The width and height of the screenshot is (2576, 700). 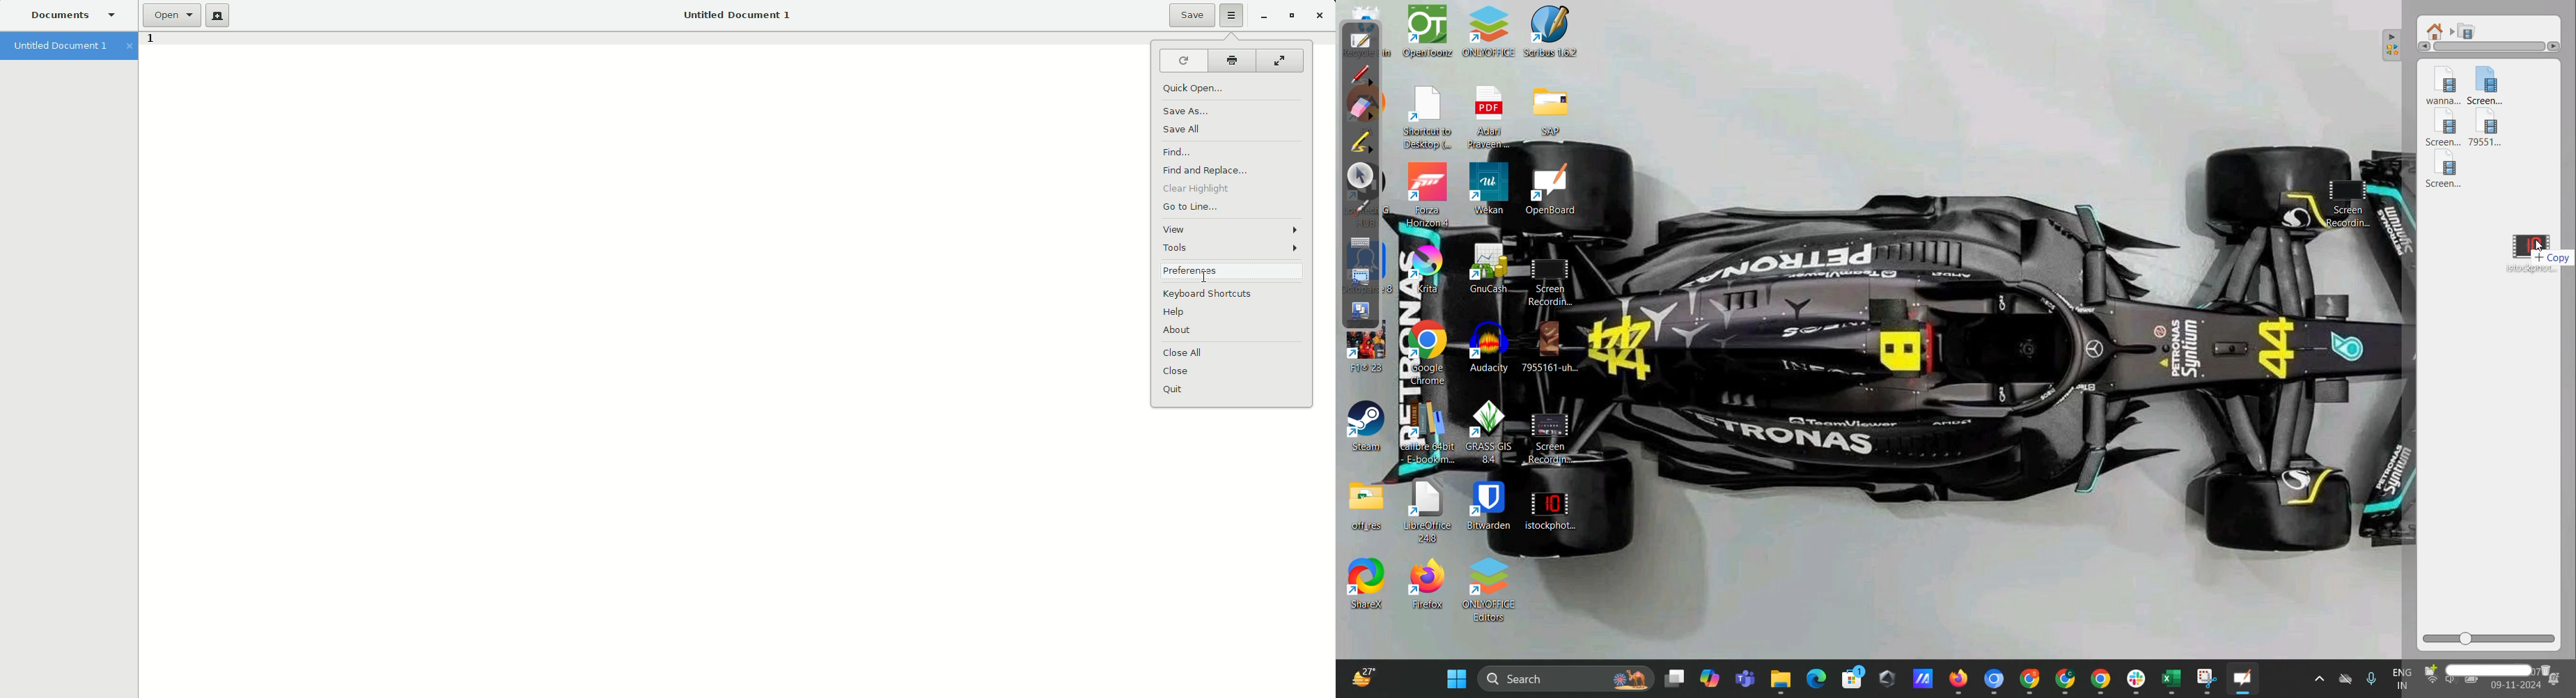 I want to click on erase annotation, so click(x=1366, y=109).